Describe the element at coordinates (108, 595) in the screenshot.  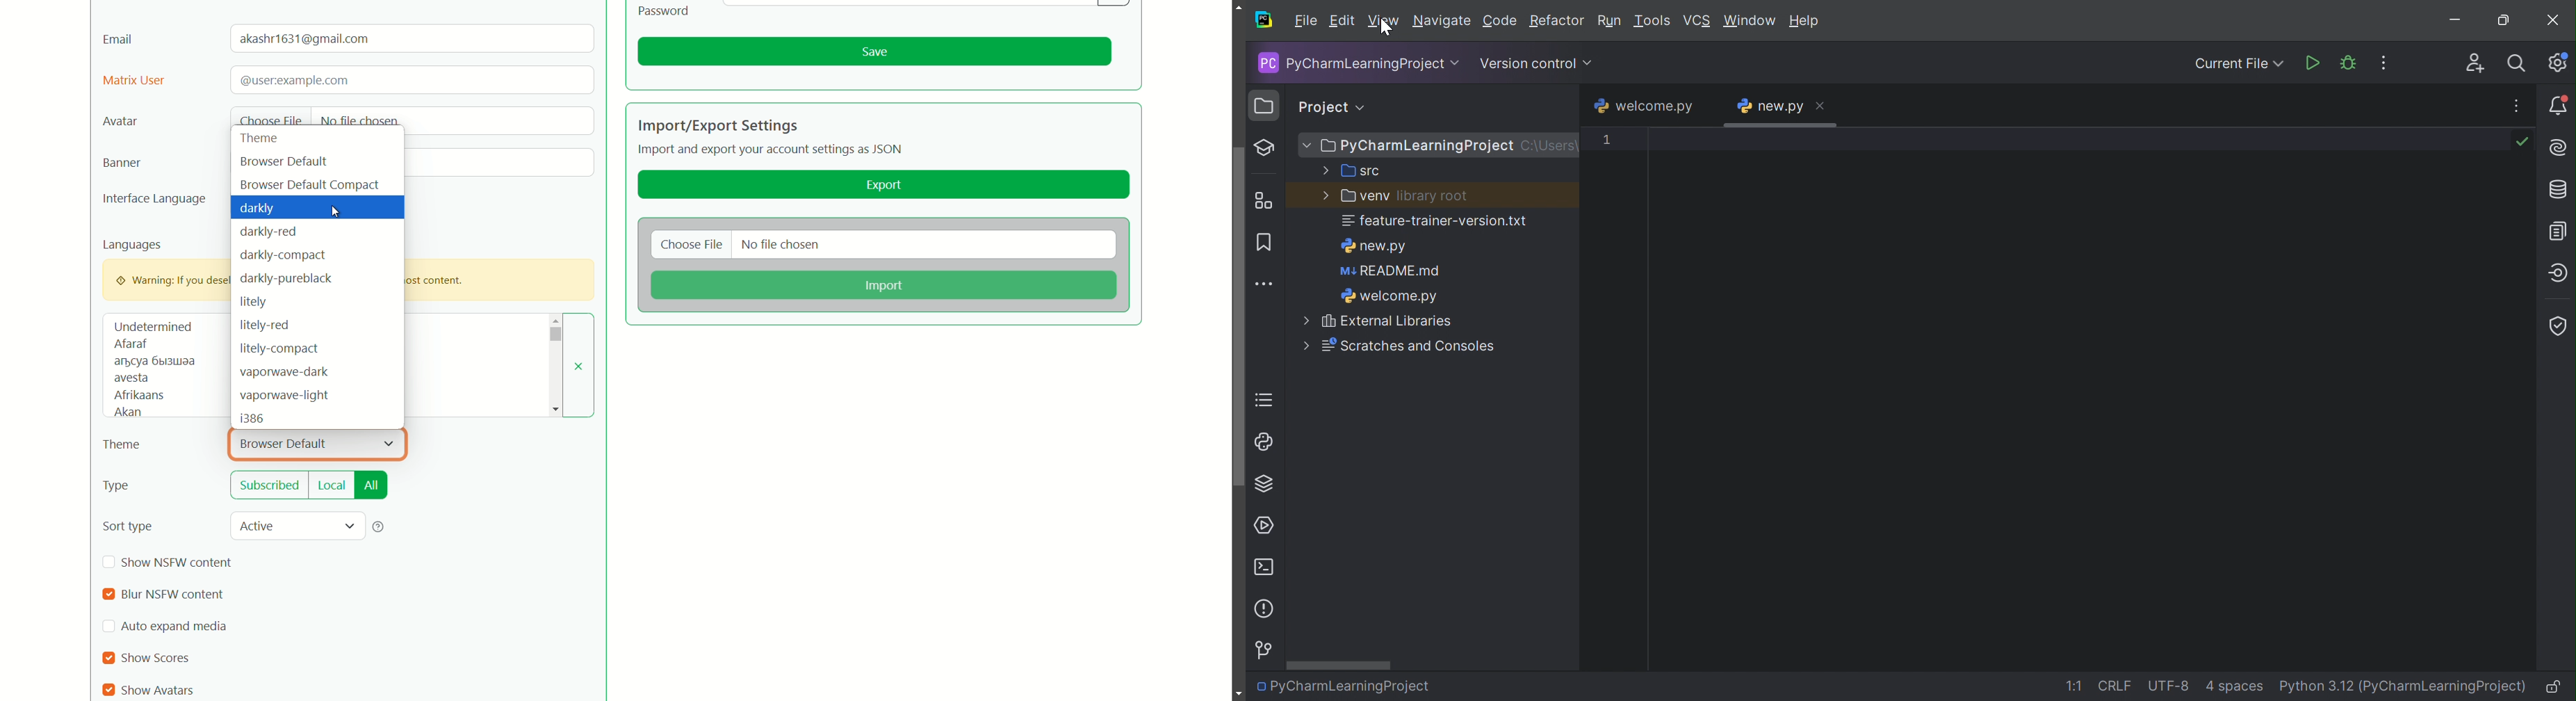
I see `checkbox` at that location.